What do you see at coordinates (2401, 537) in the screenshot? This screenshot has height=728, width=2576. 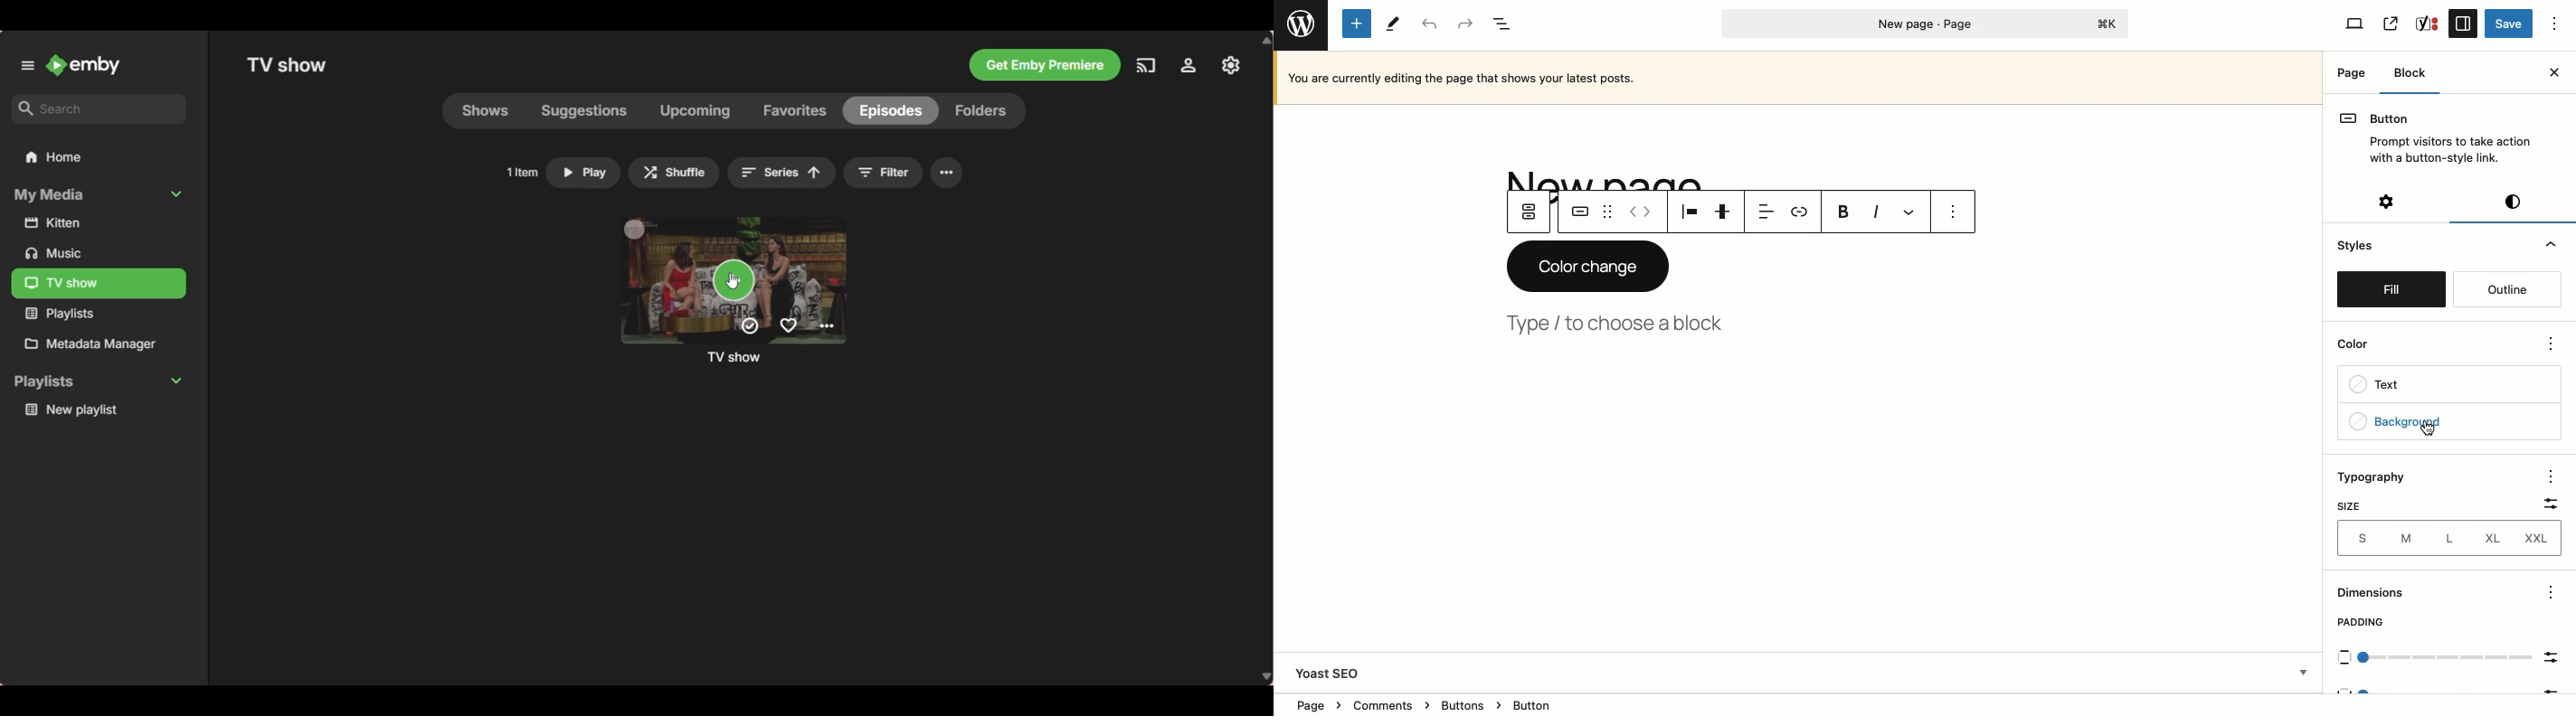 I see `M` at bounding box center [2401, 537].